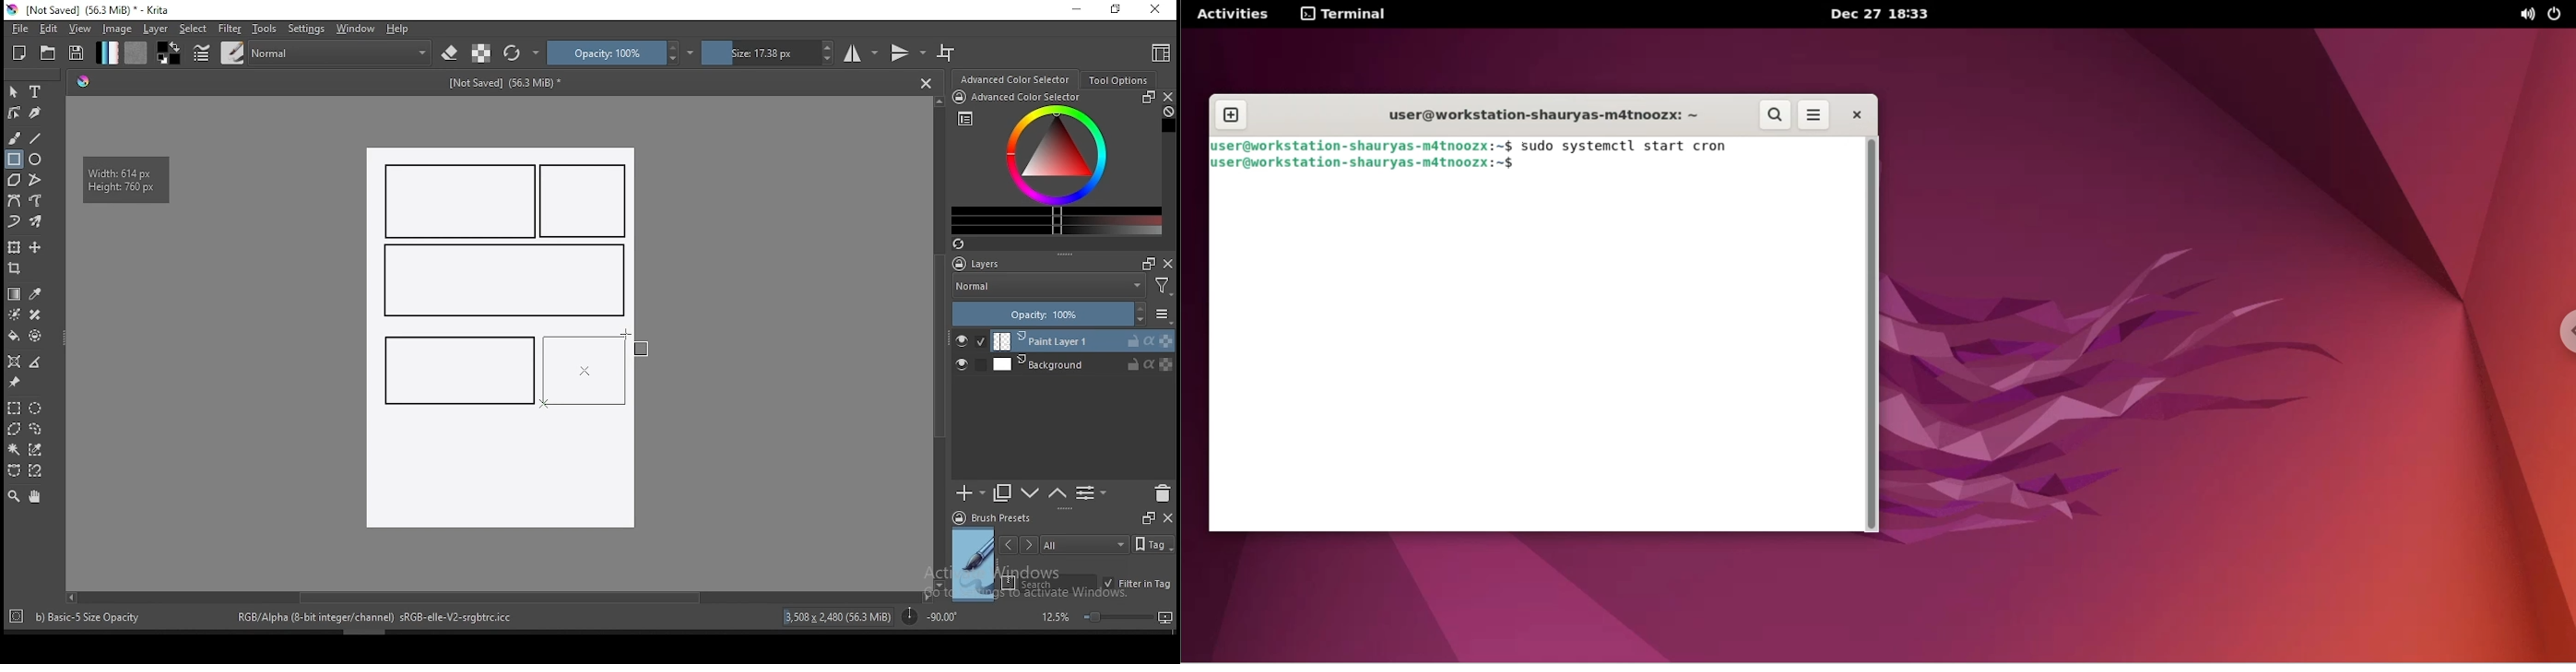 The width and height of the screenshot is (2576, 672). What do you see at coordinates (982, 265) in the screenshot?
I see `layers` at bounding box center [982, 265].